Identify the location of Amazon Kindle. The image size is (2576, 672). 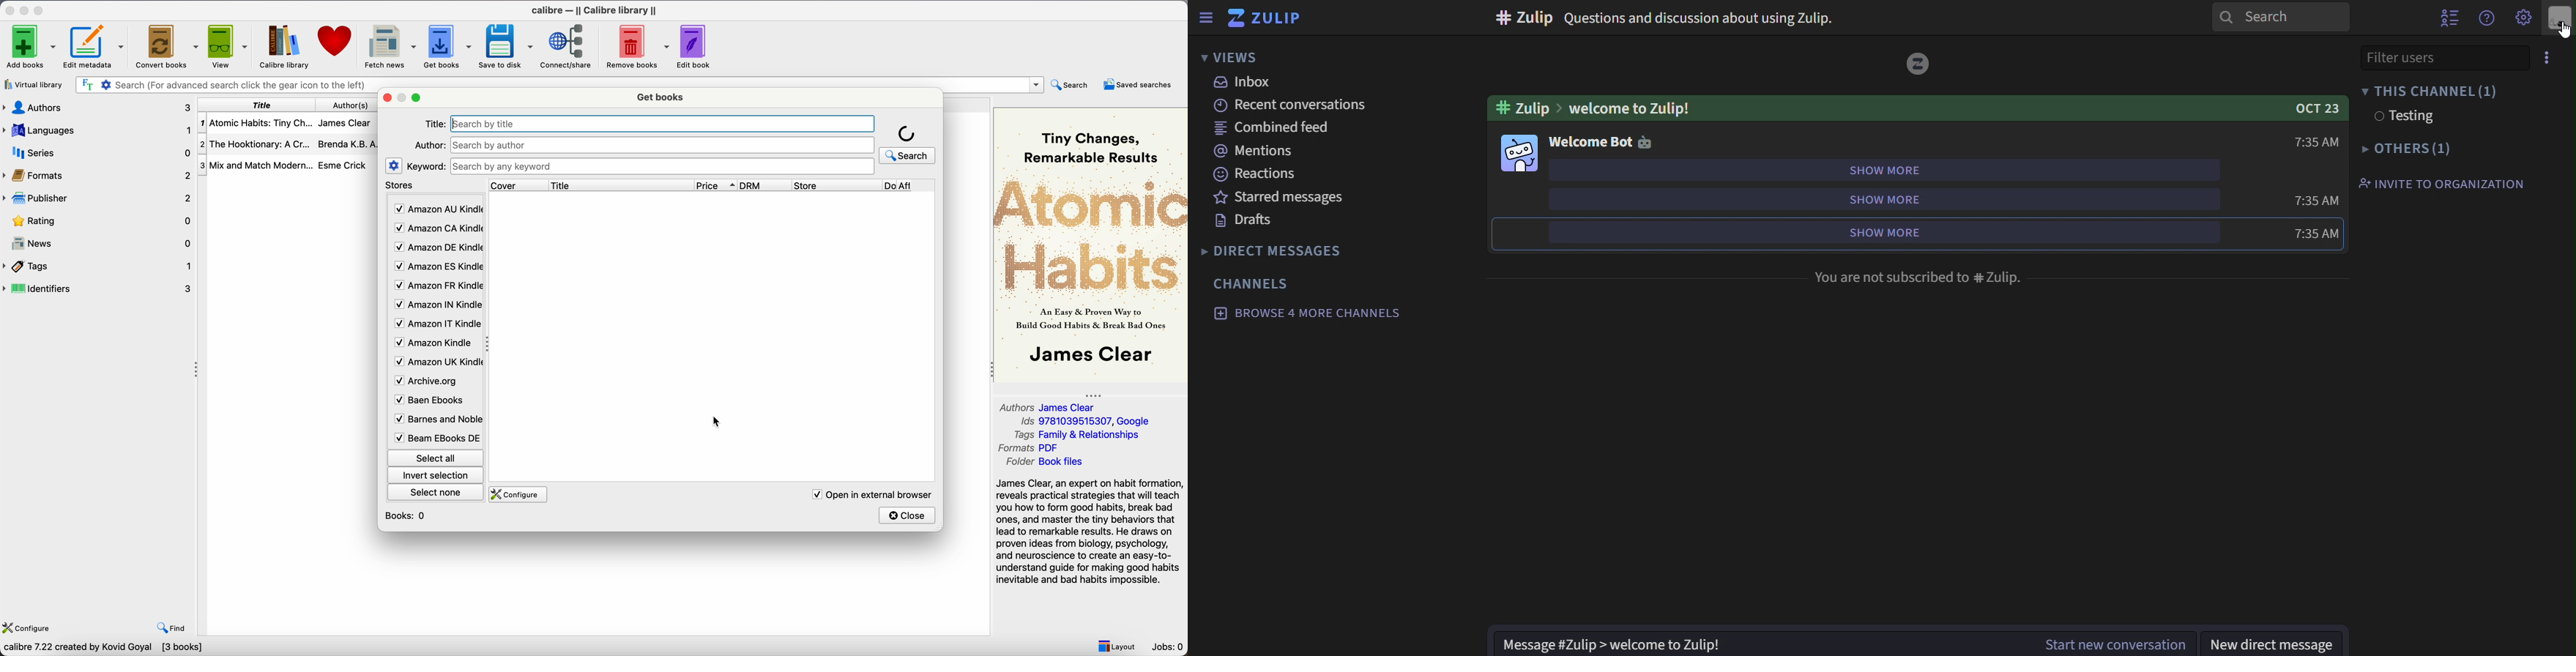
(435, 344).